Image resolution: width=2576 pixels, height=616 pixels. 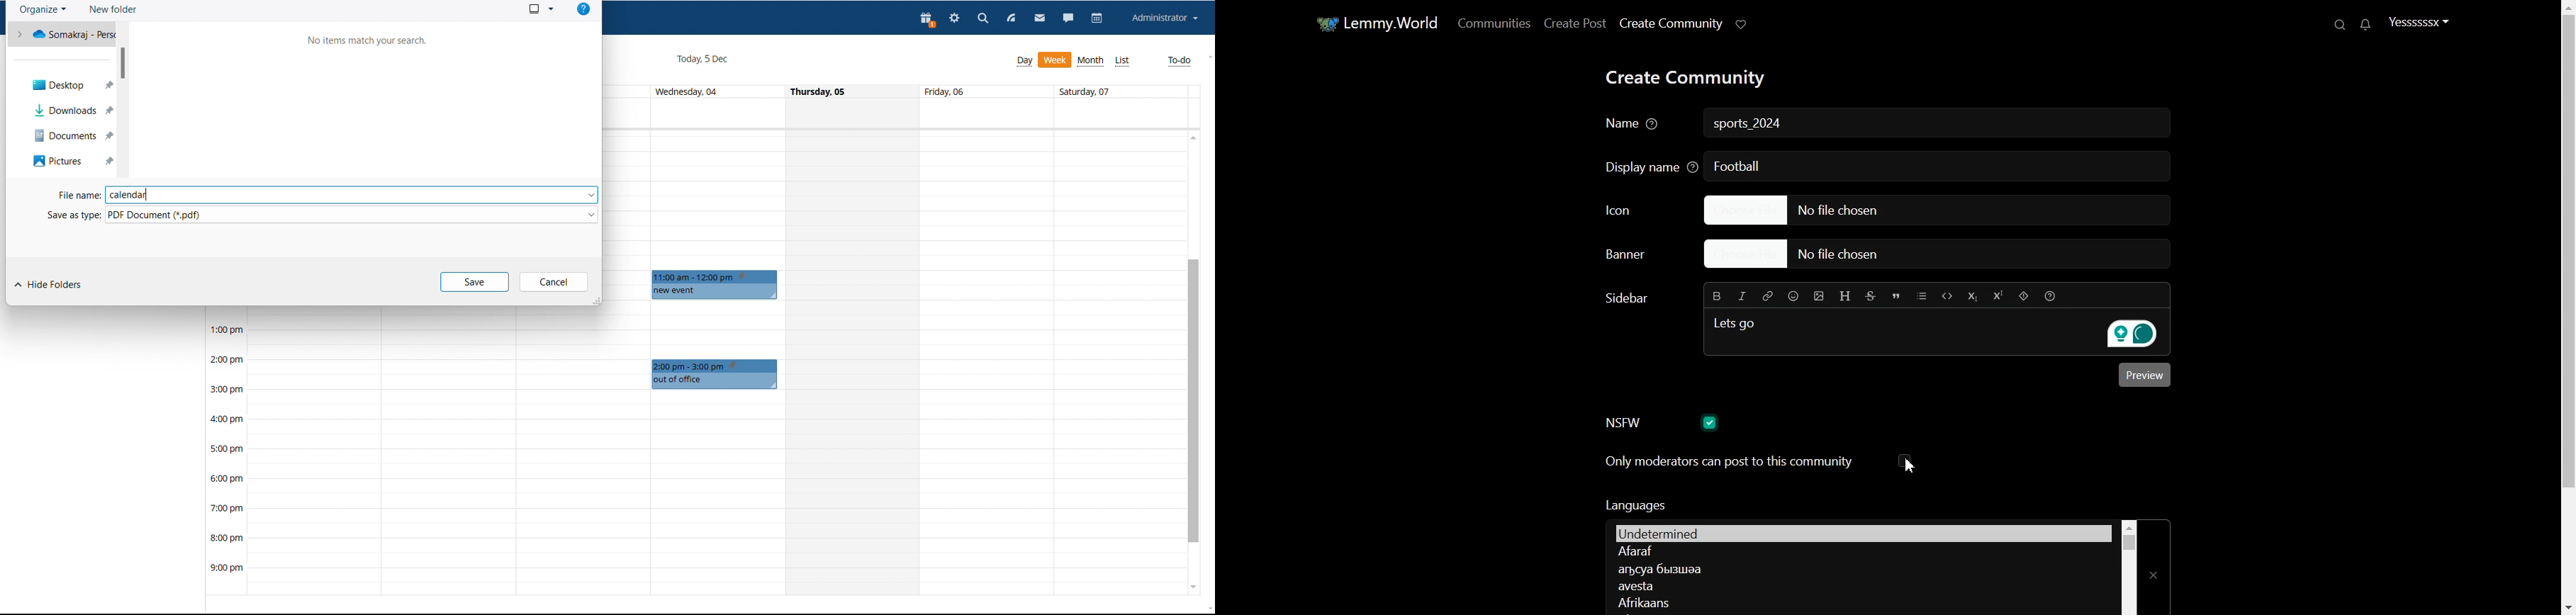 What do you see at coordinates (716, 375) in the screenshot?
I see `` at bounding box center [716, 375].